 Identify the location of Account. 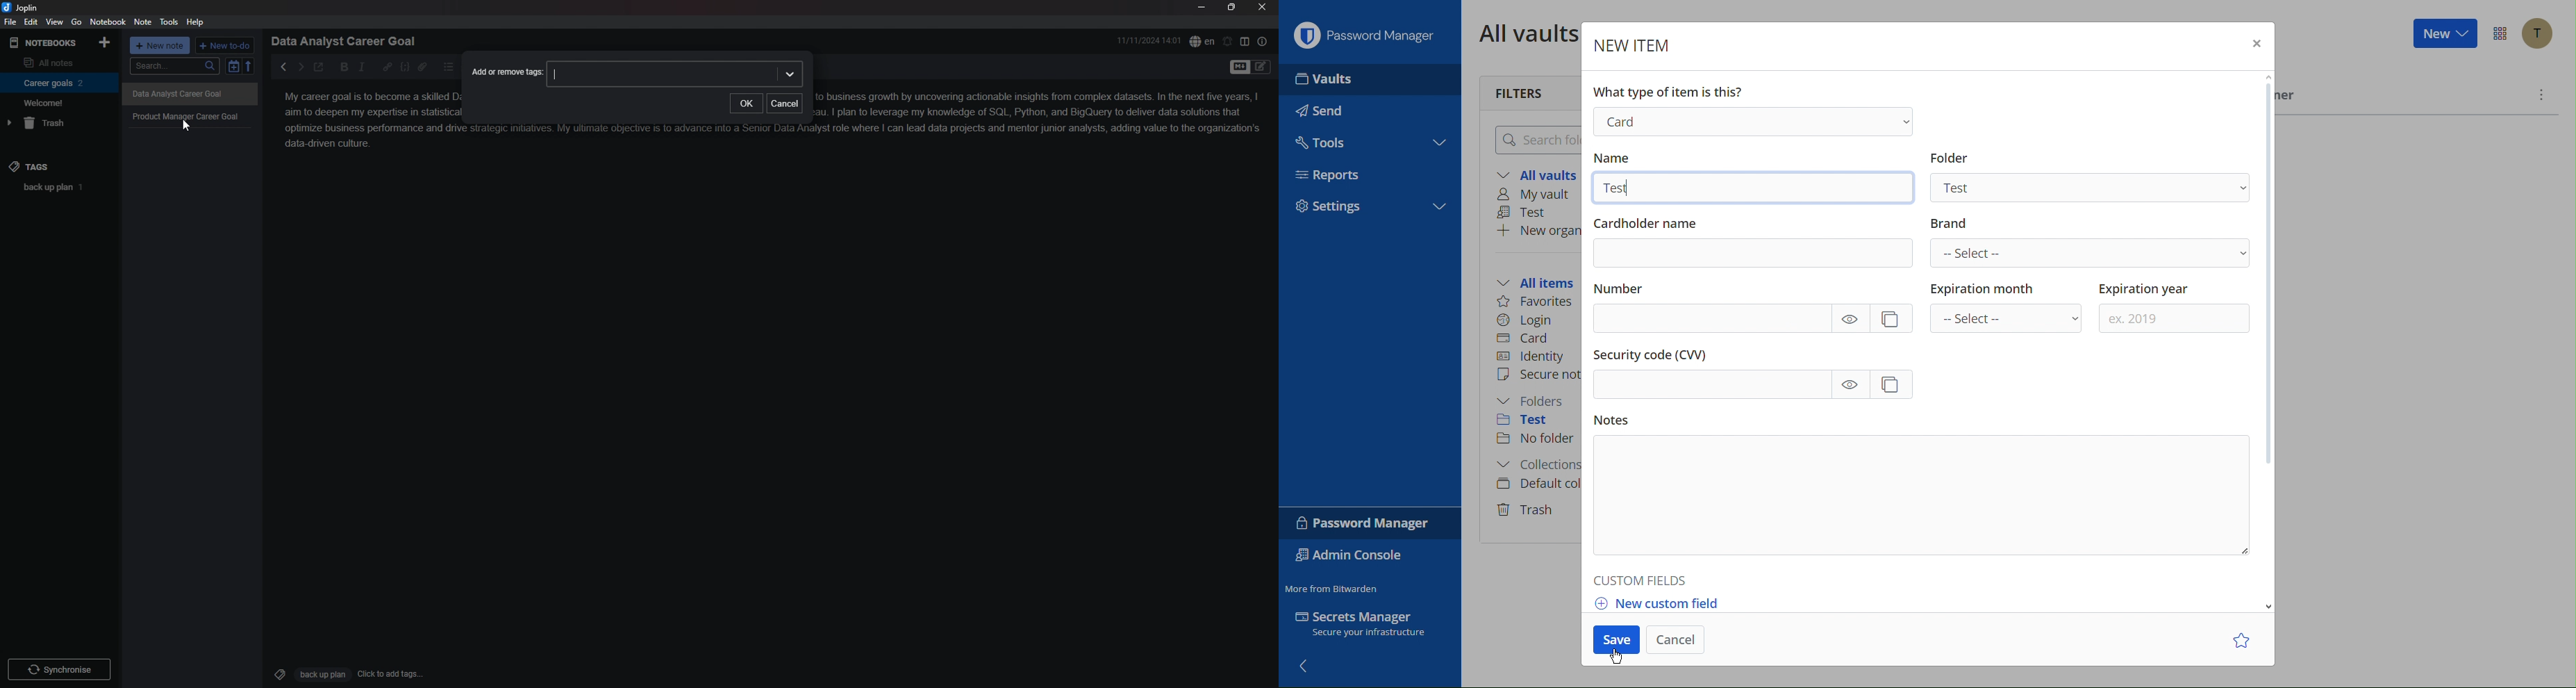
(2538, 33).